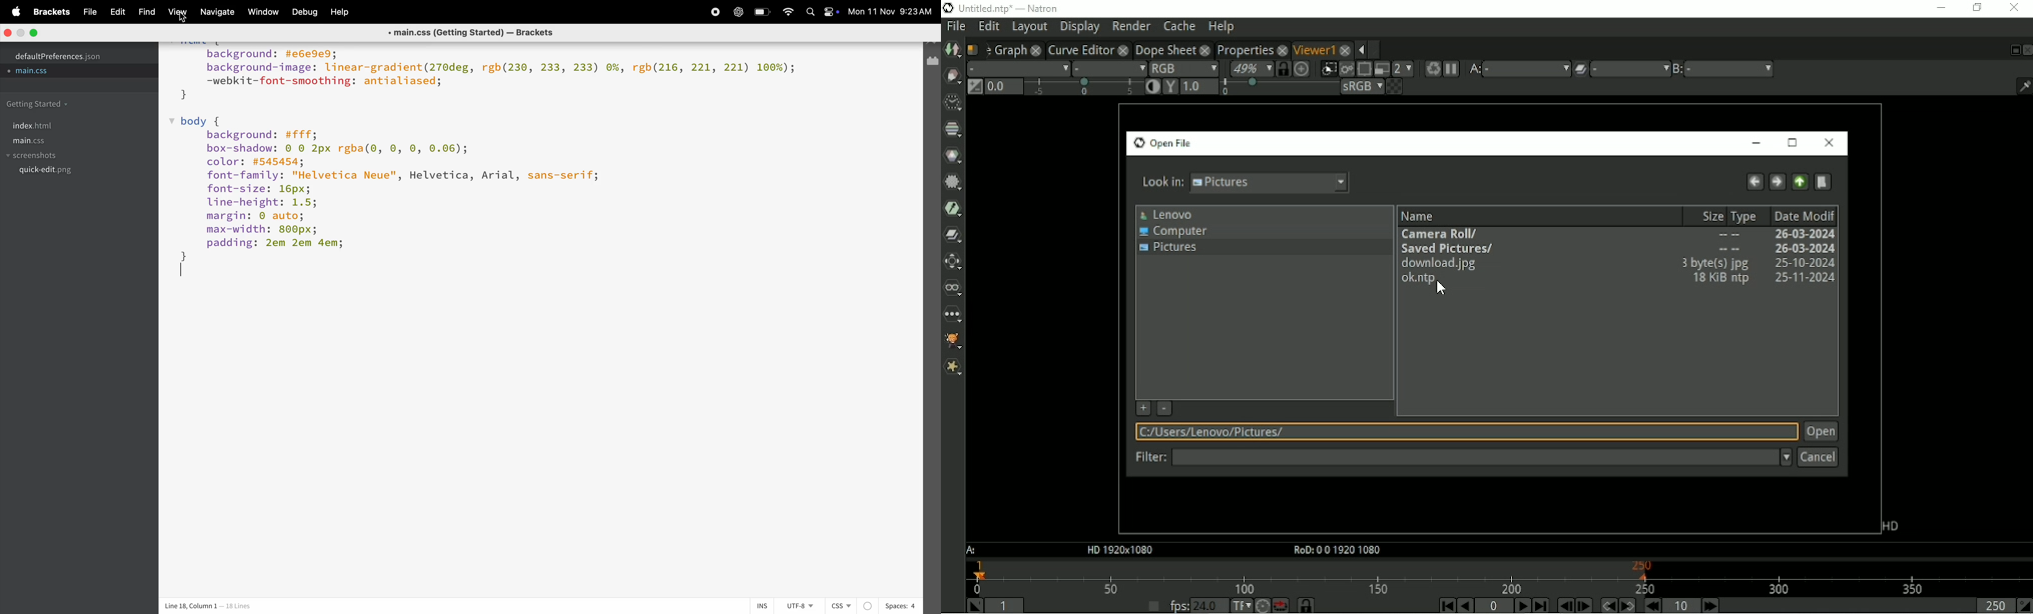 Image resolution: width=2044 pixels, height=616 pixels. Describe the element at coordinates (800, 606) in the screenshot. I see `utf` at that location.